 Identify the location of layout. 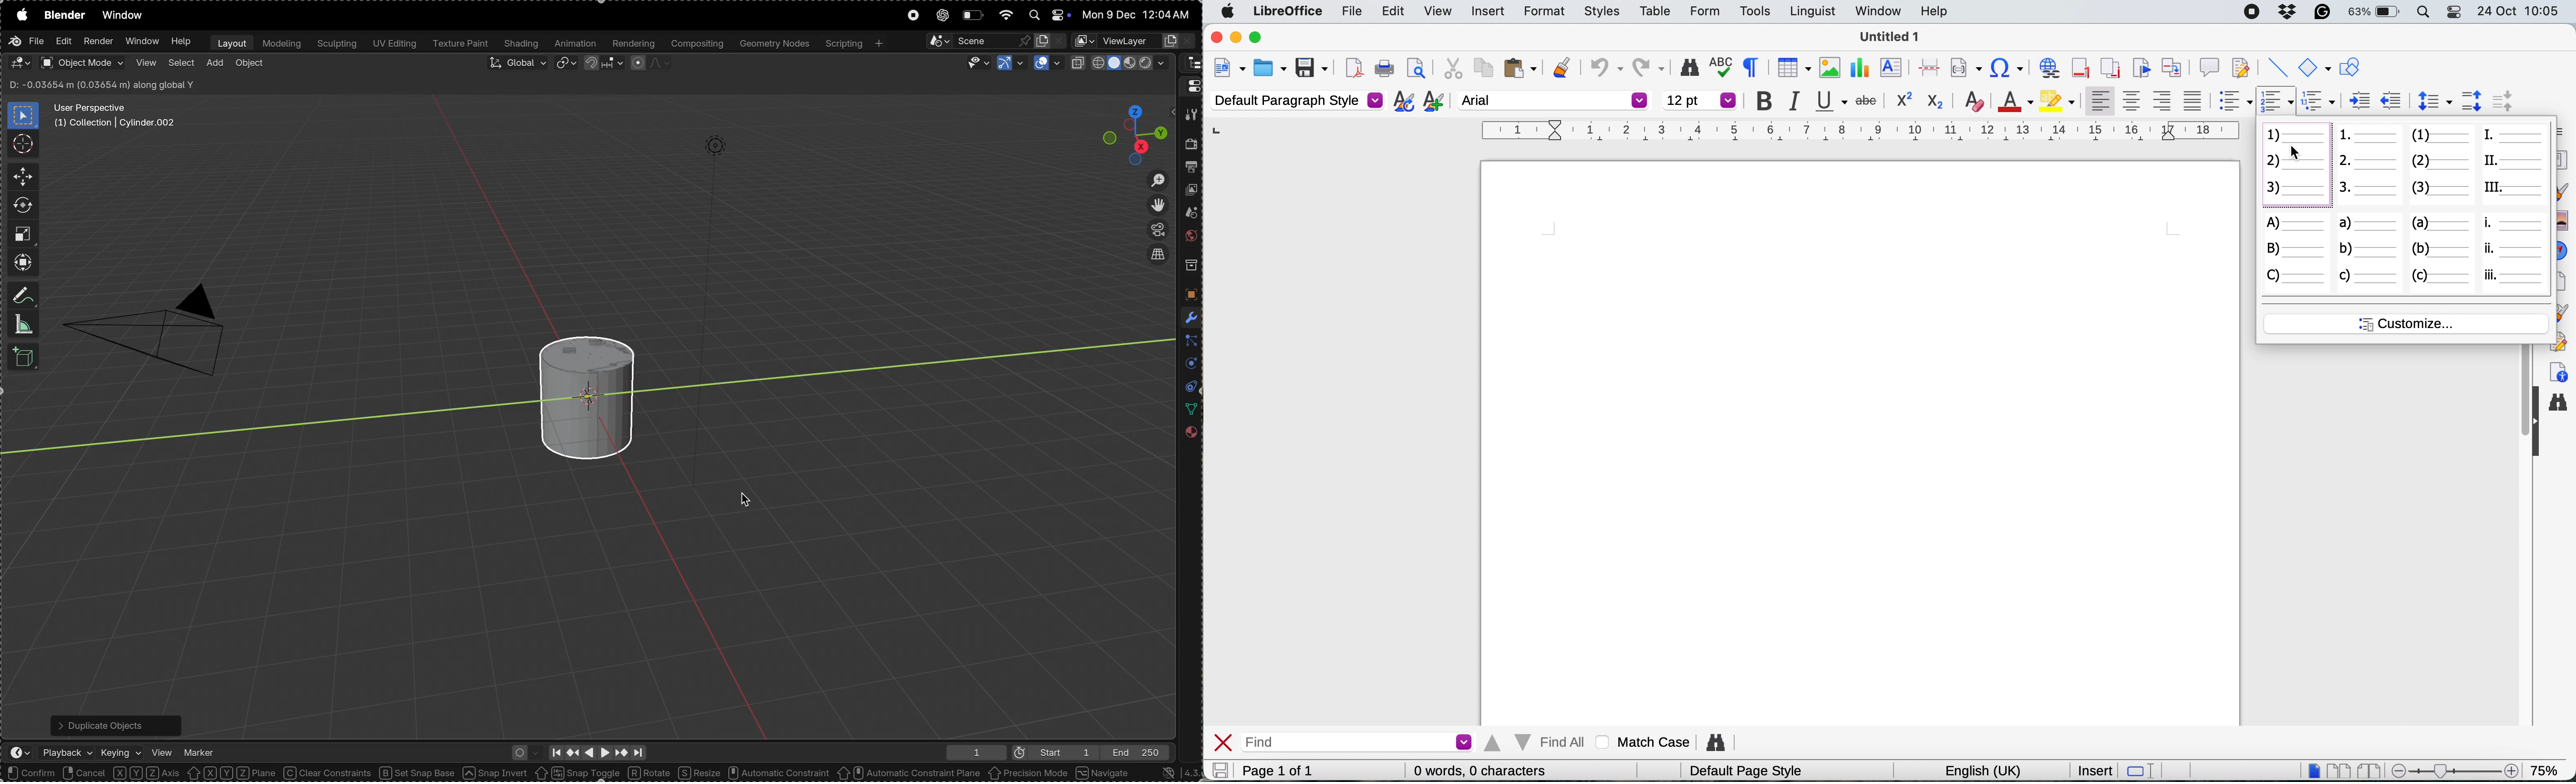
(230, 43).